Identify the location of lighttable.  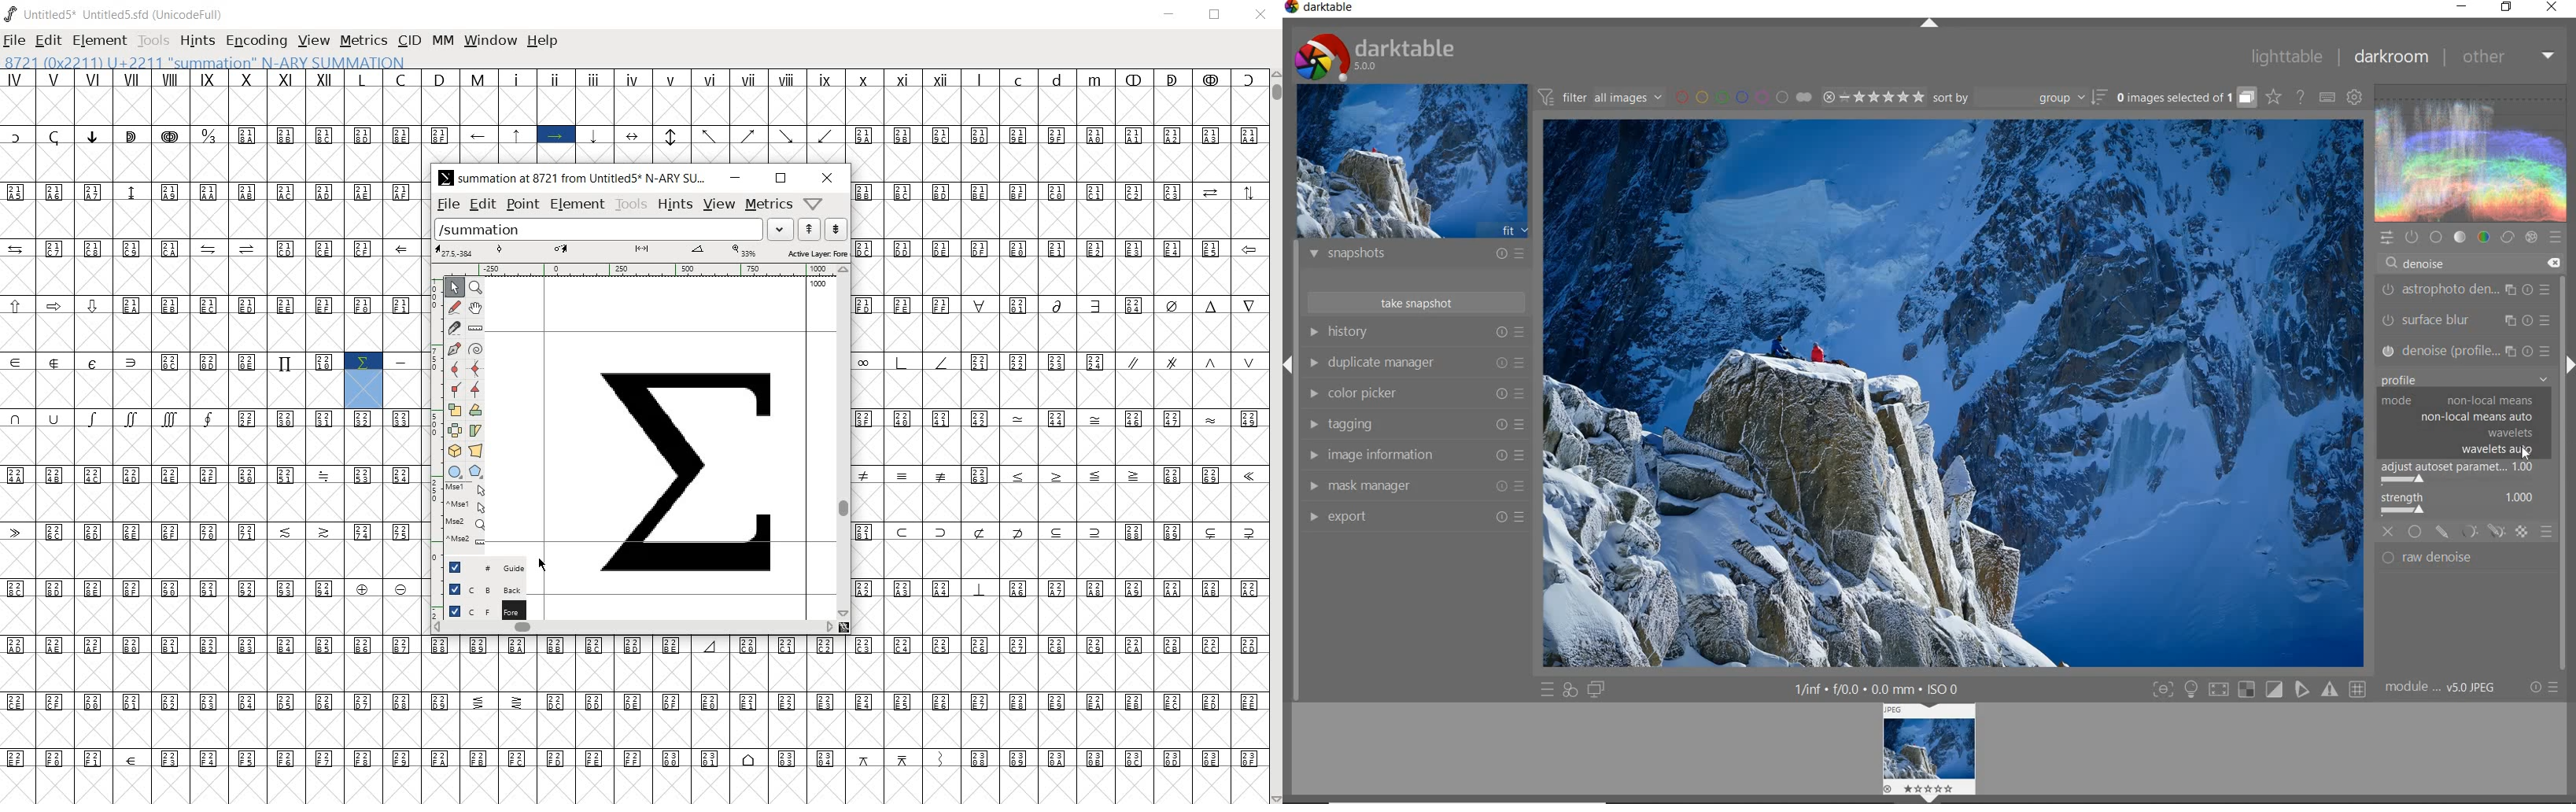
(2288, 55).